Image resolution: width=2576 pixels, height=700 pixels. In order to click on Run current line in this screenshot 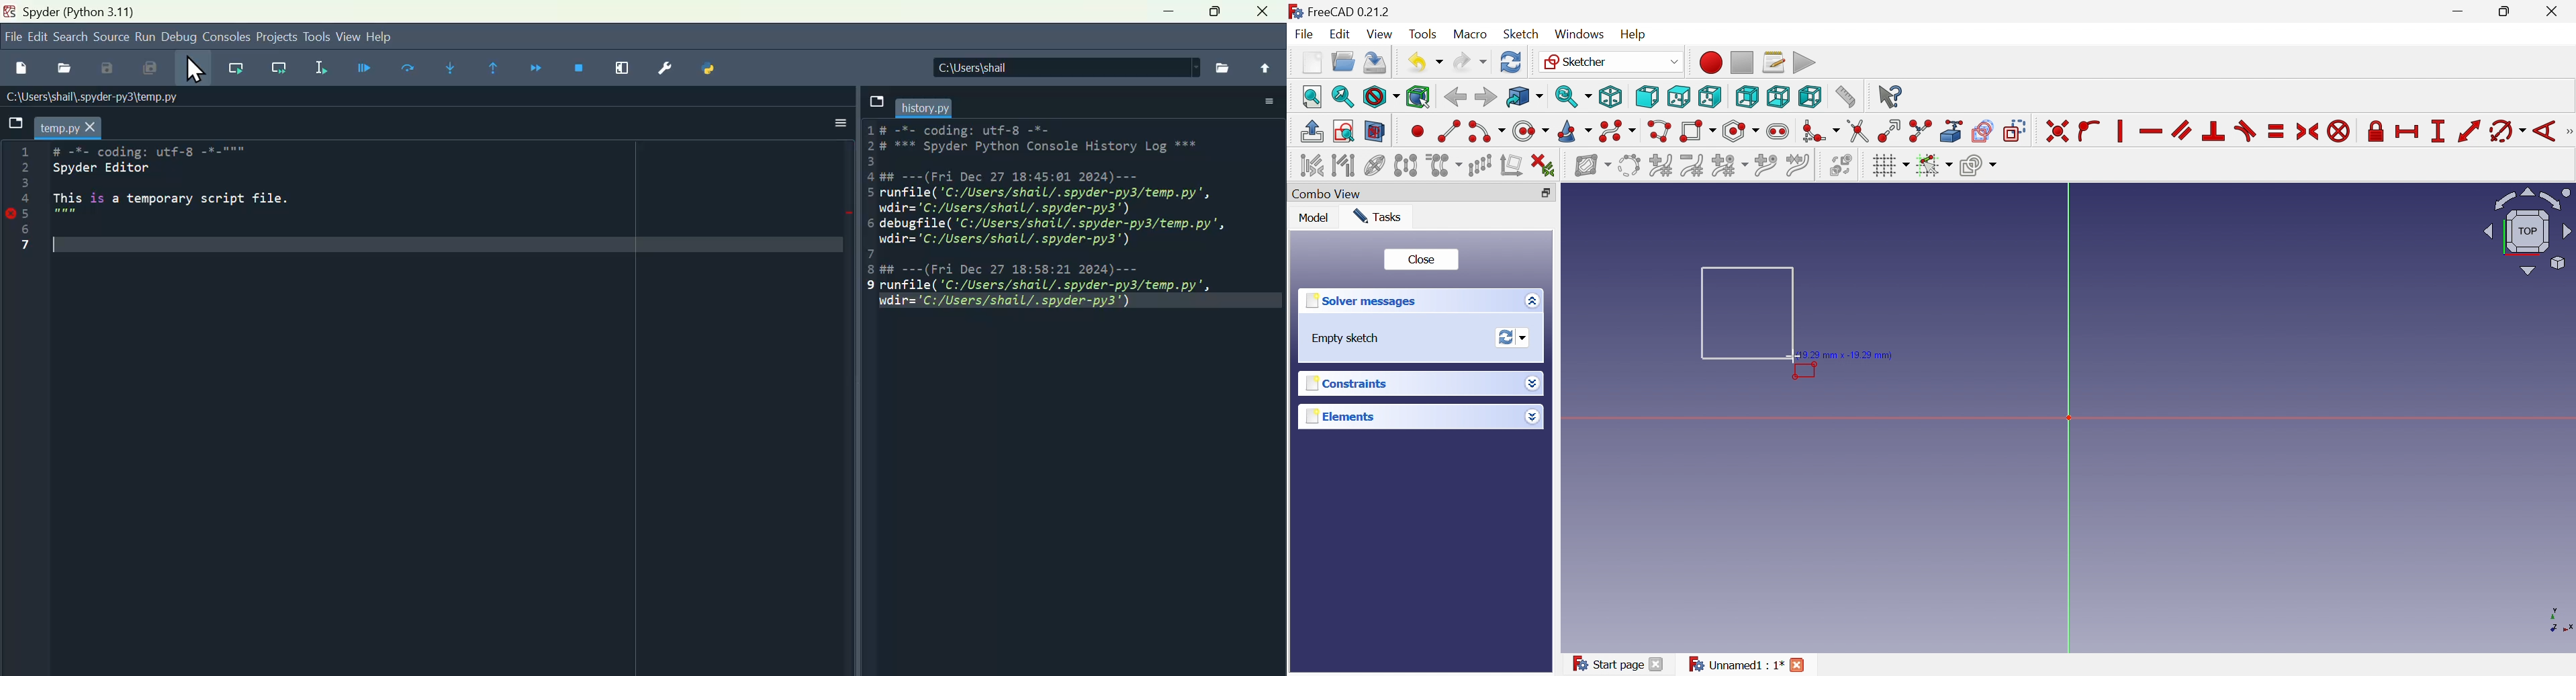, I will do `click(243, 68)`.